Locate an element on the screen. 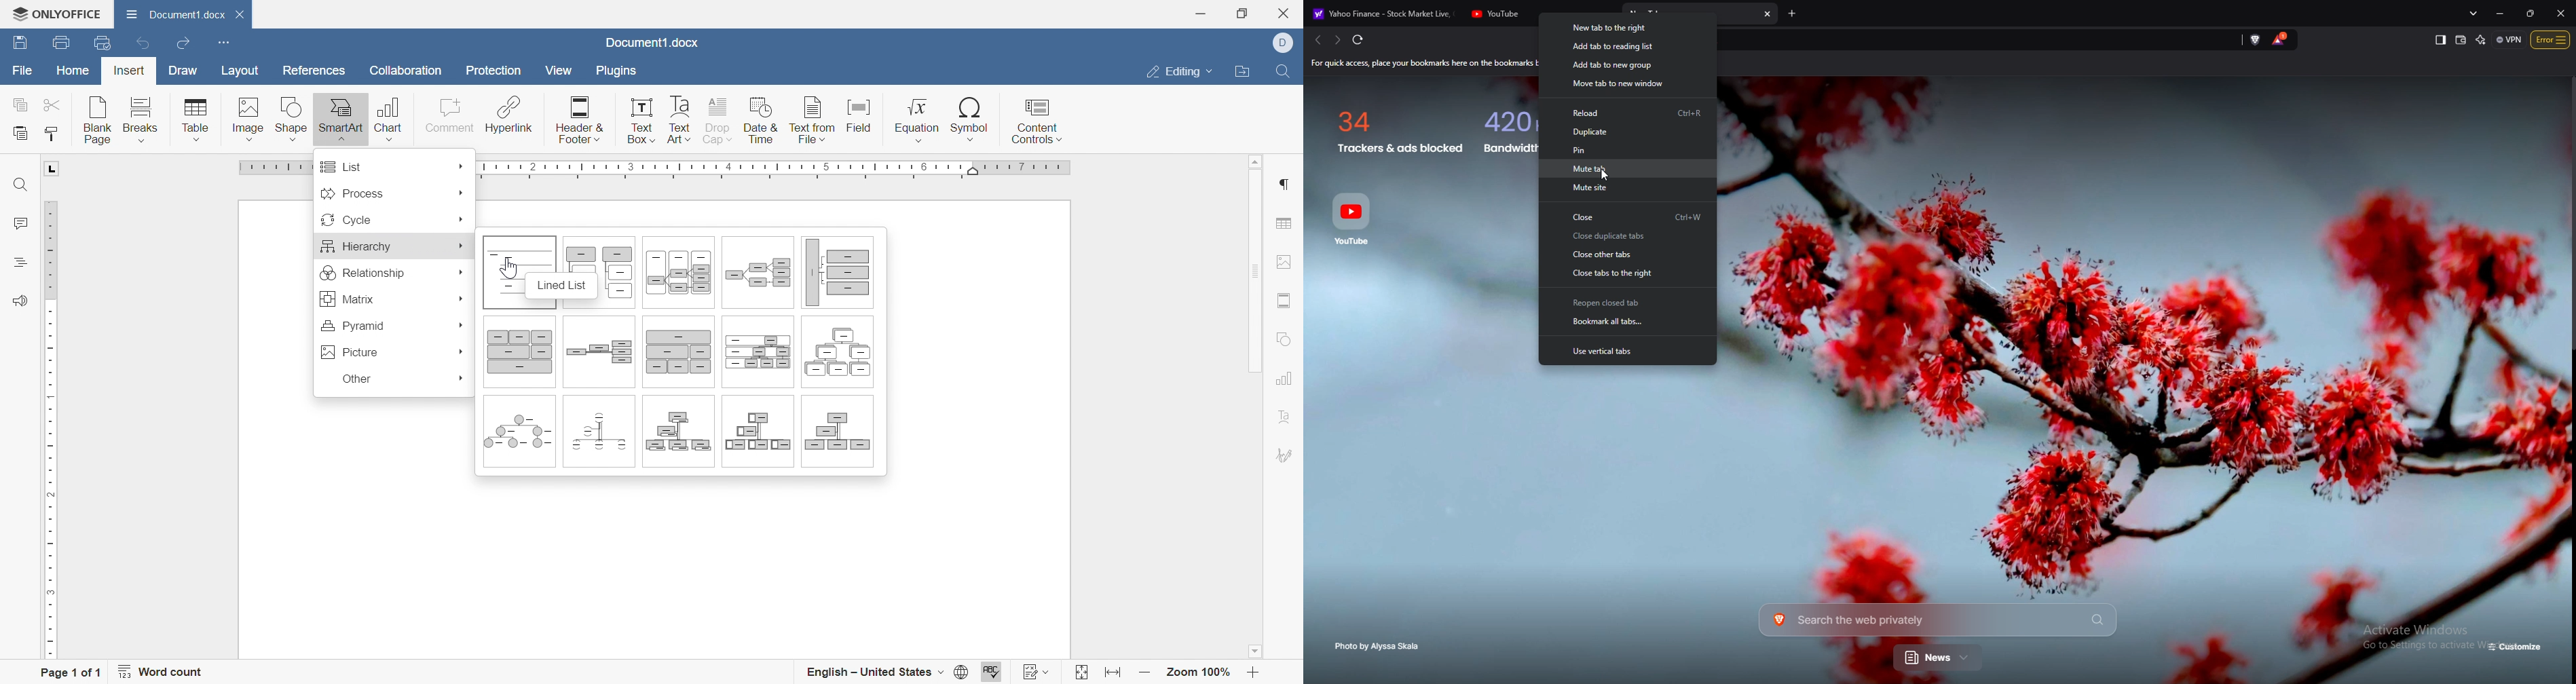 This screenshot has width=2576, height=700. Collaboration is located at coordinates (404, 71).